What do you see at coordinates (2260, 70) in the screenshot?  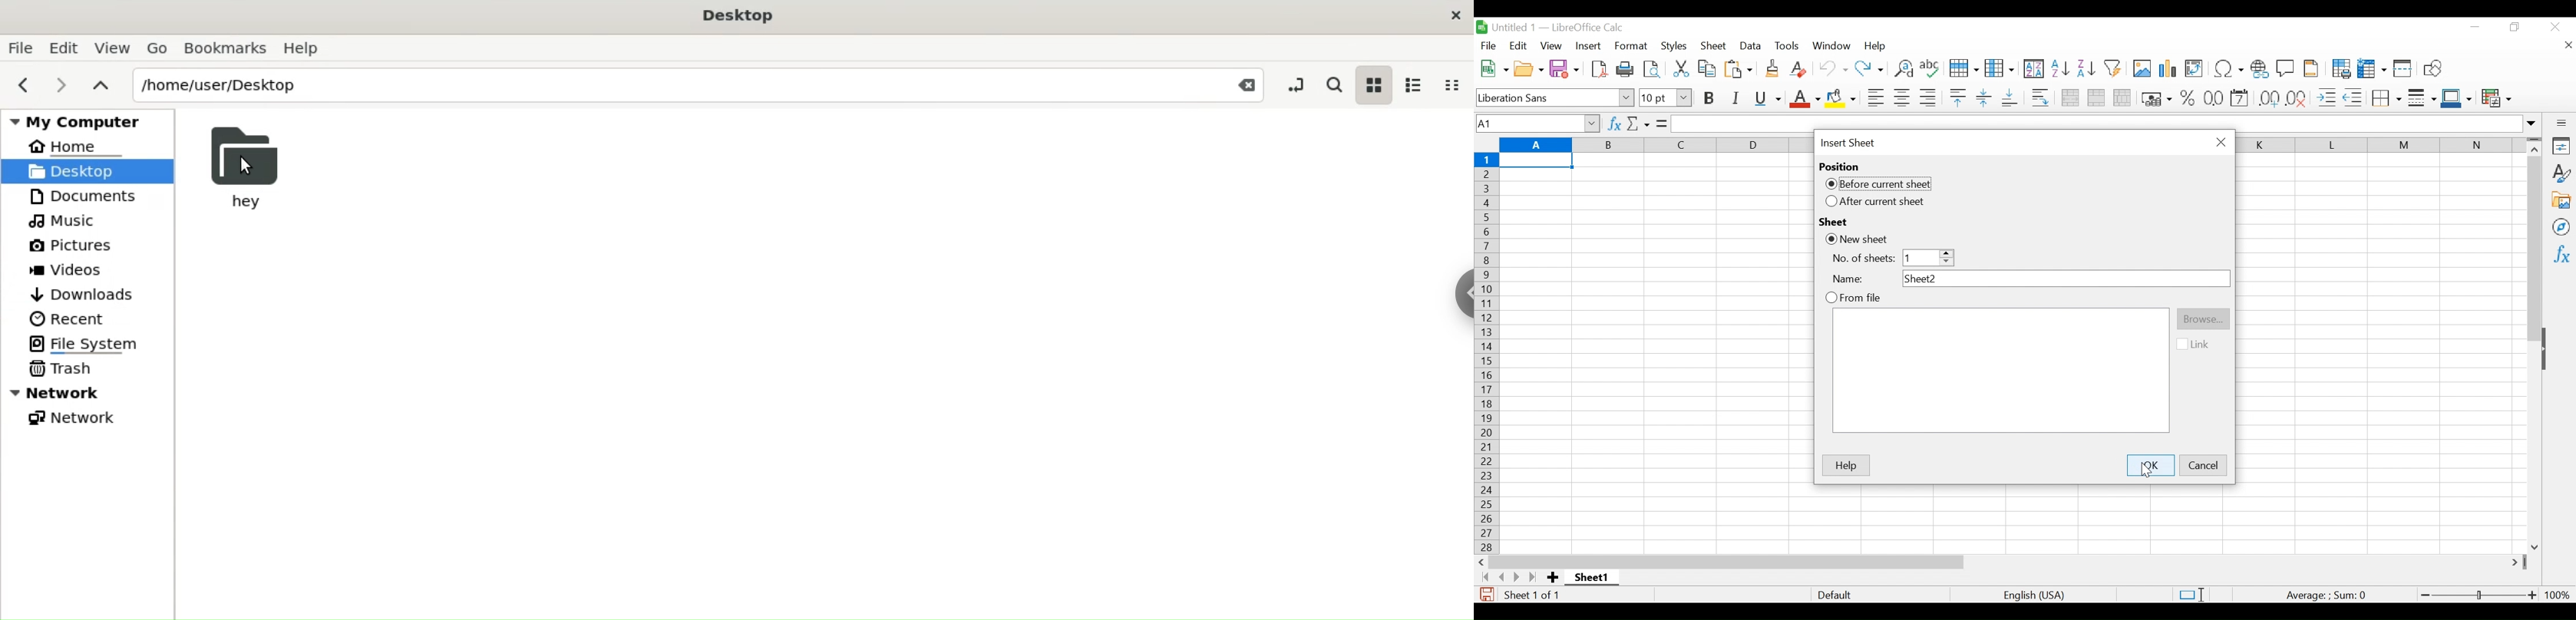 I see `Insert Hyperlink` at bounding box center [2260, 70].